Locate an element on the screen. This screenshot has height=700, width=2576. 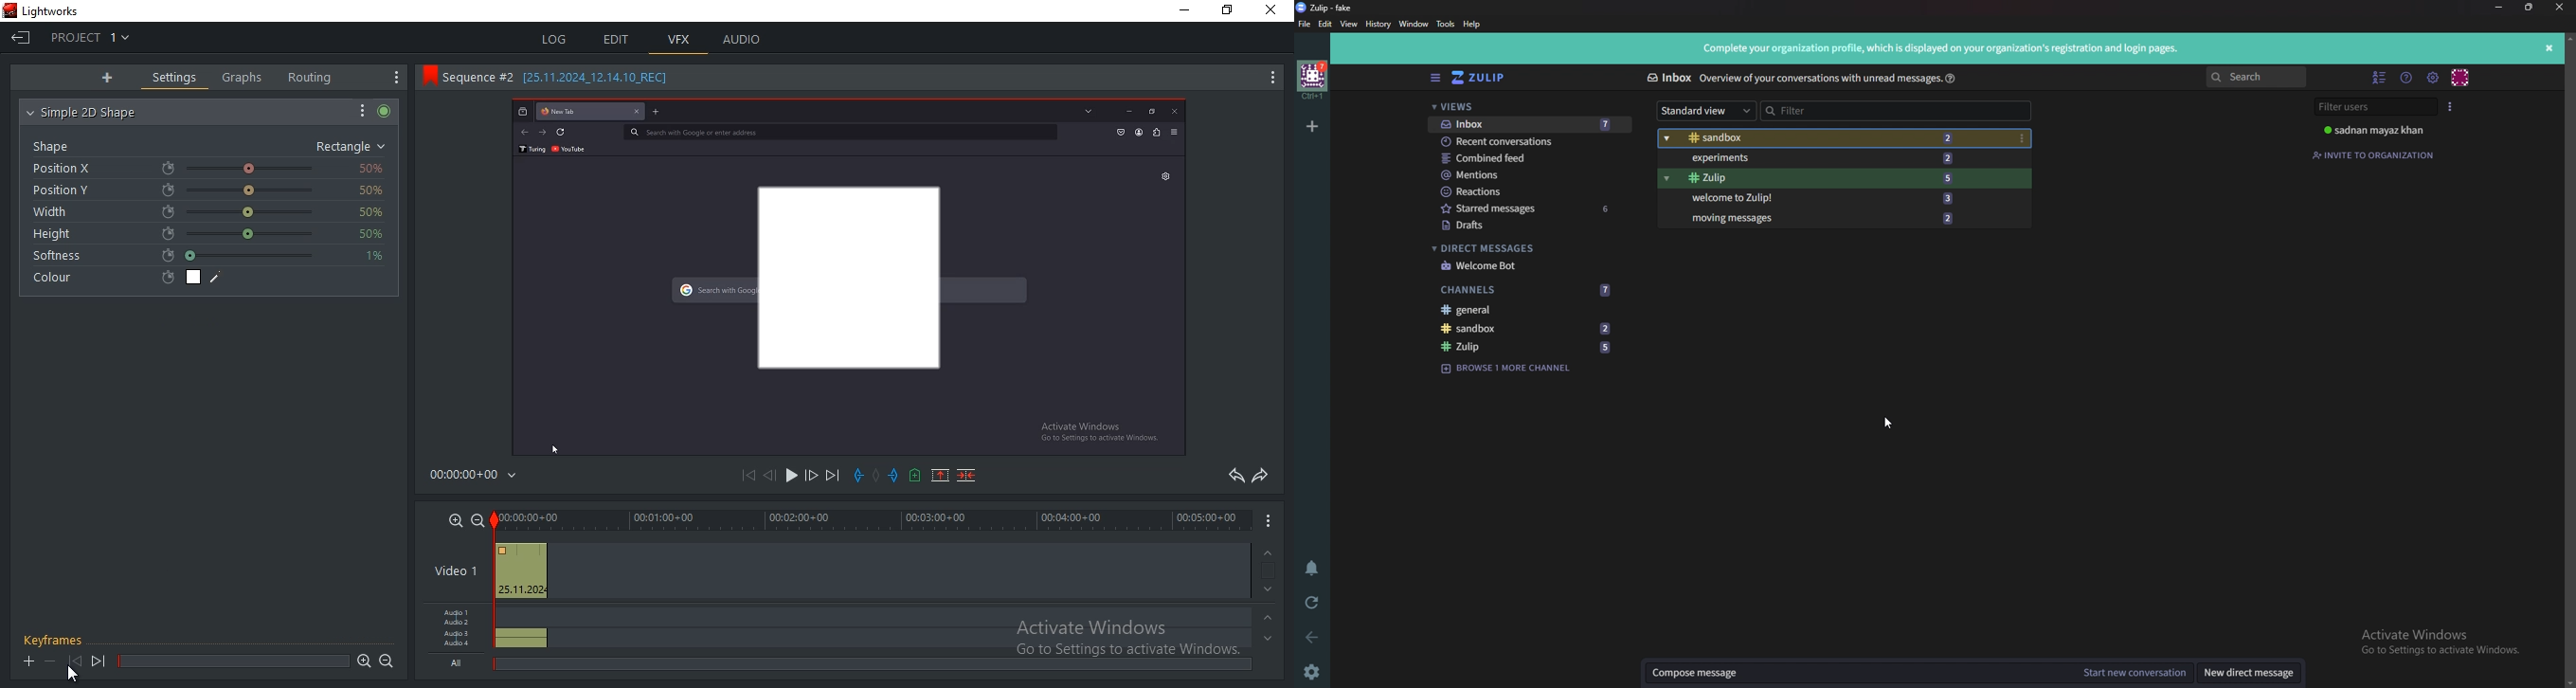
routing is located at coordinates (311, 78).